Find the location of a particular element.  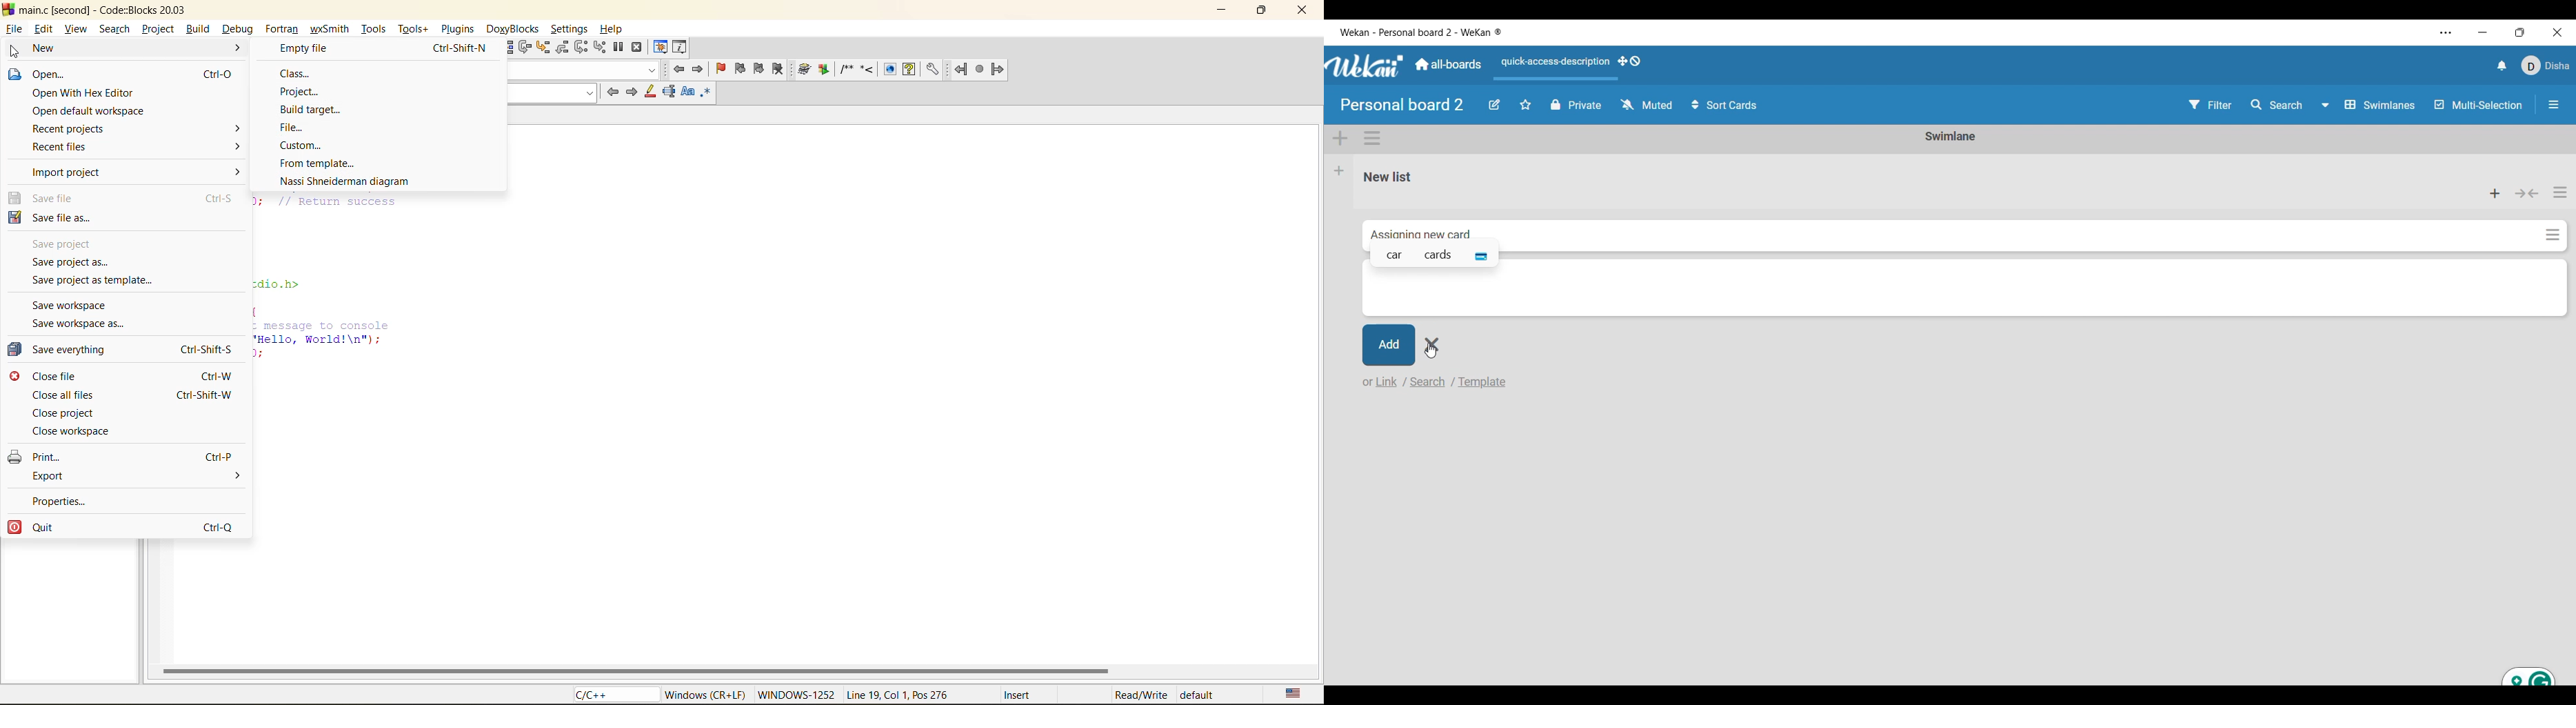

Ctrl-W is located at coordinates (215, 376).